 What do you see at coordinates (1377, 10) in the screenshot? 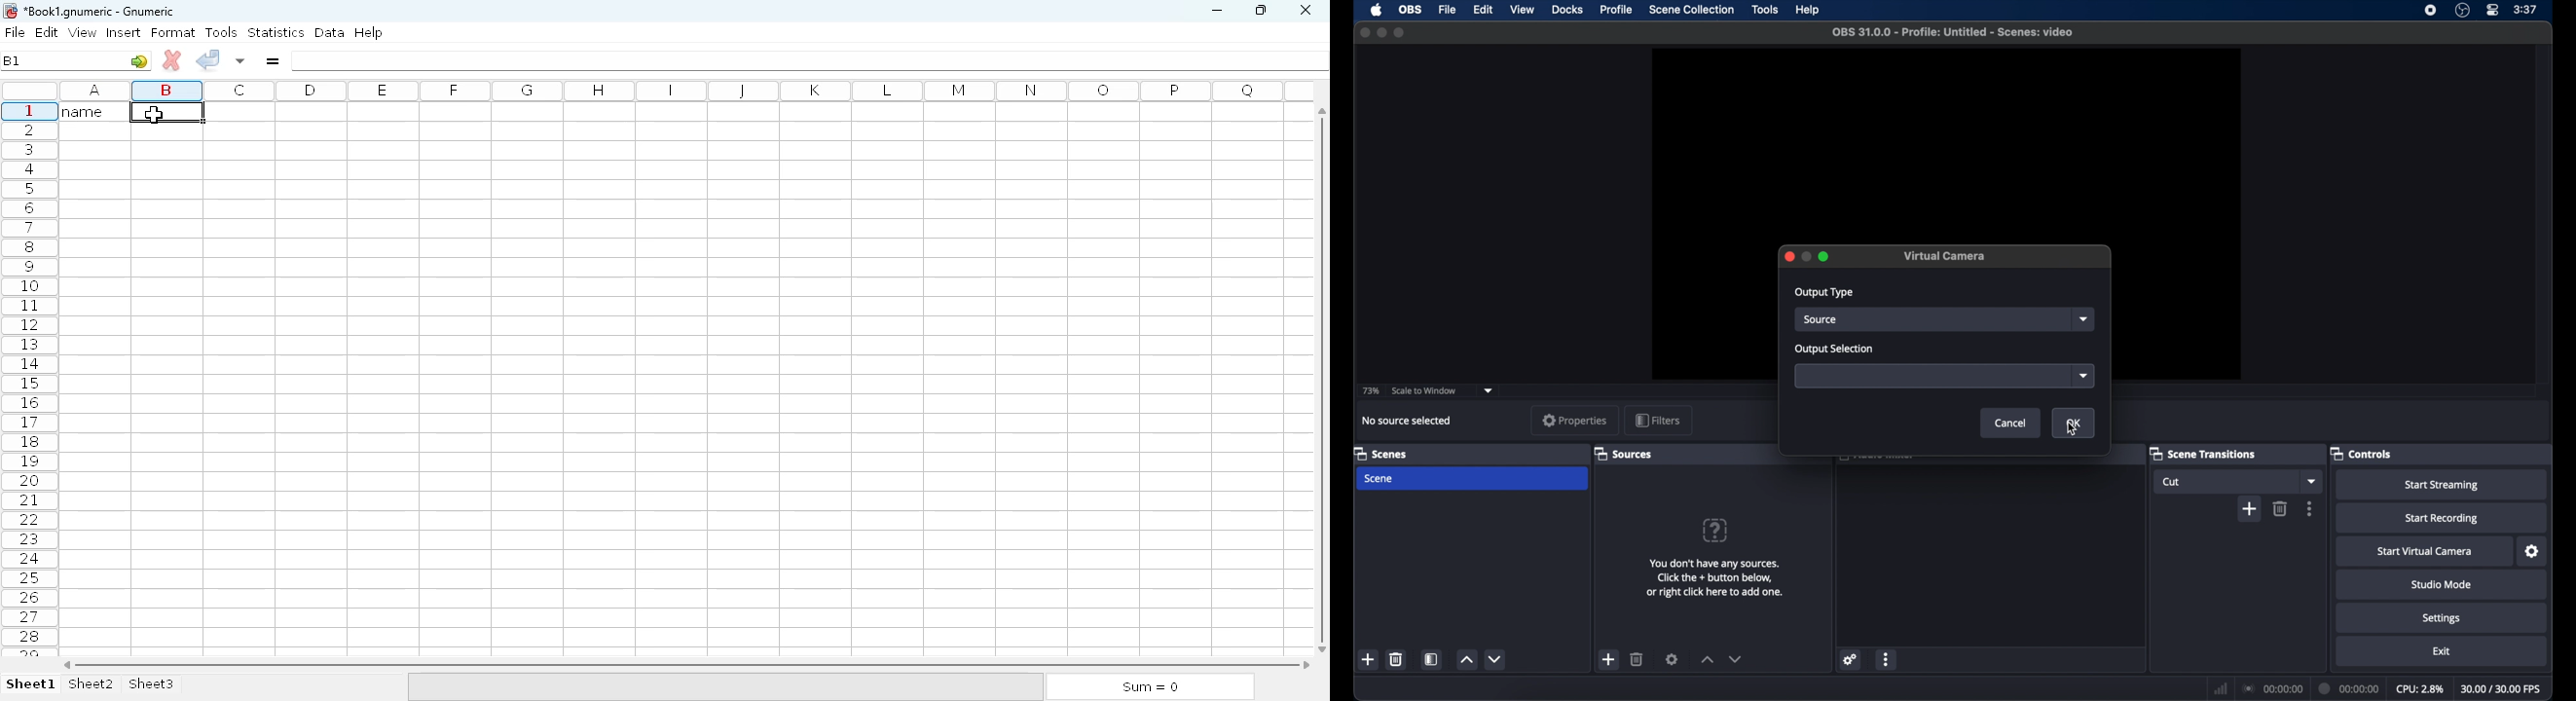
I see `apple icon` at bounding box center [1377, 10].